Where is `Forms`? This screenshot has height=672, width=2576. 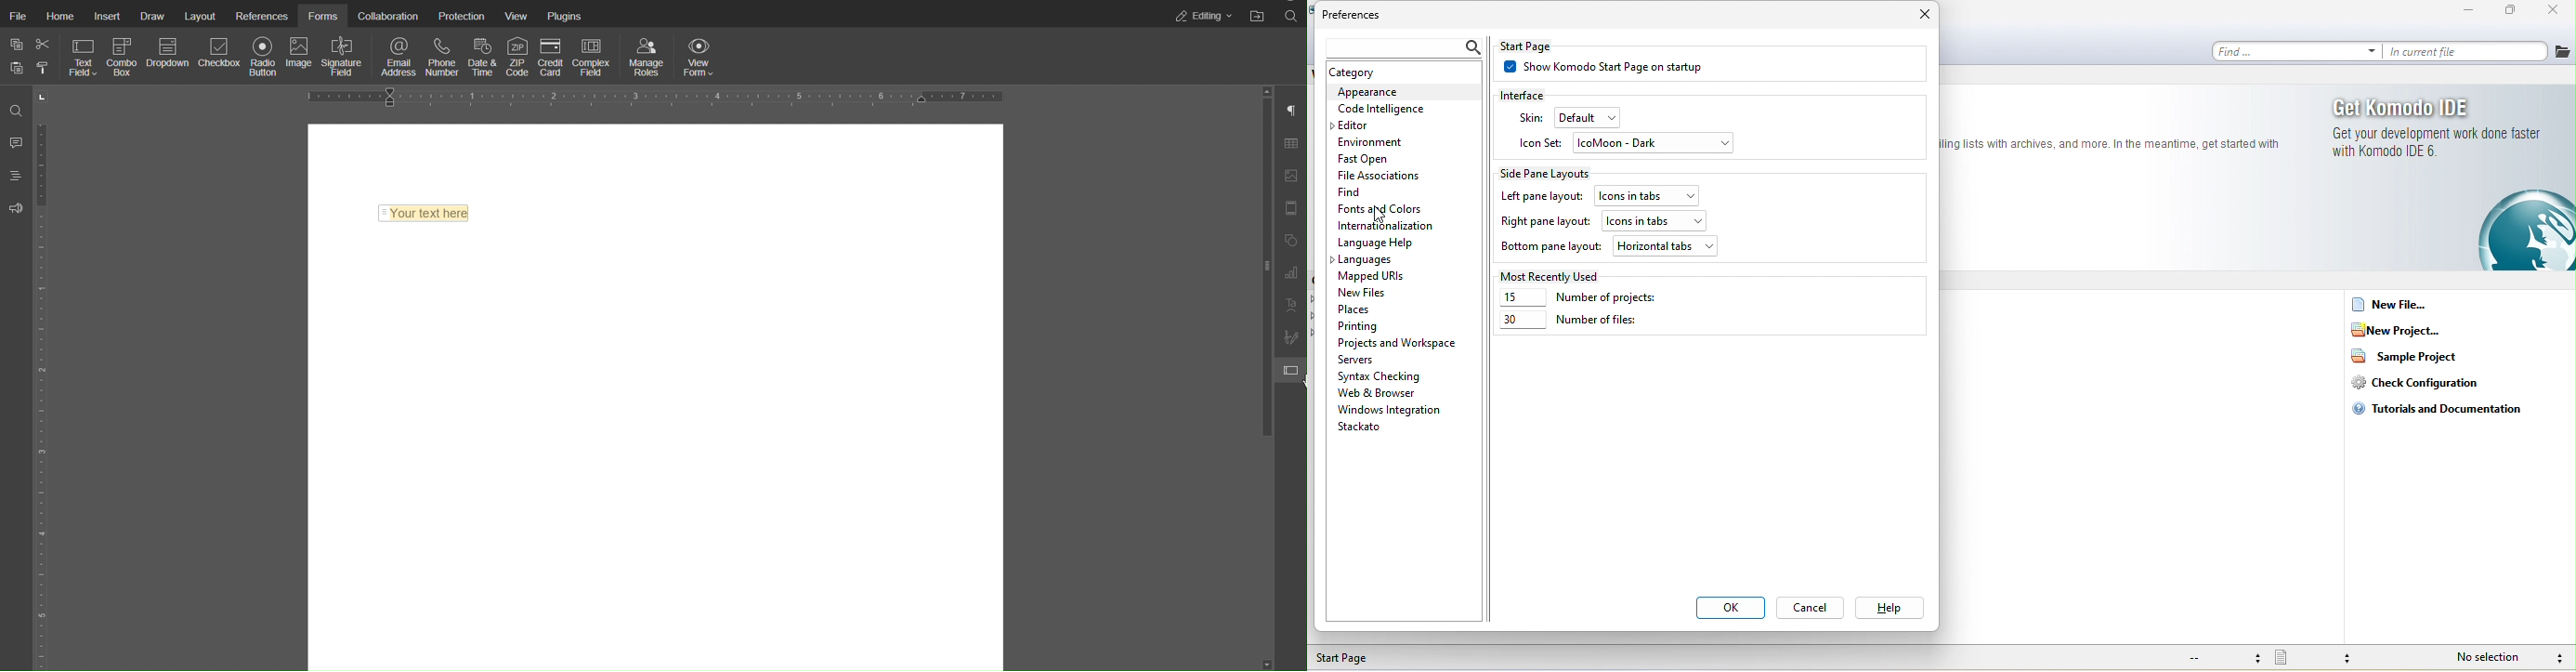
Forms is located at coordinates (323, 17).